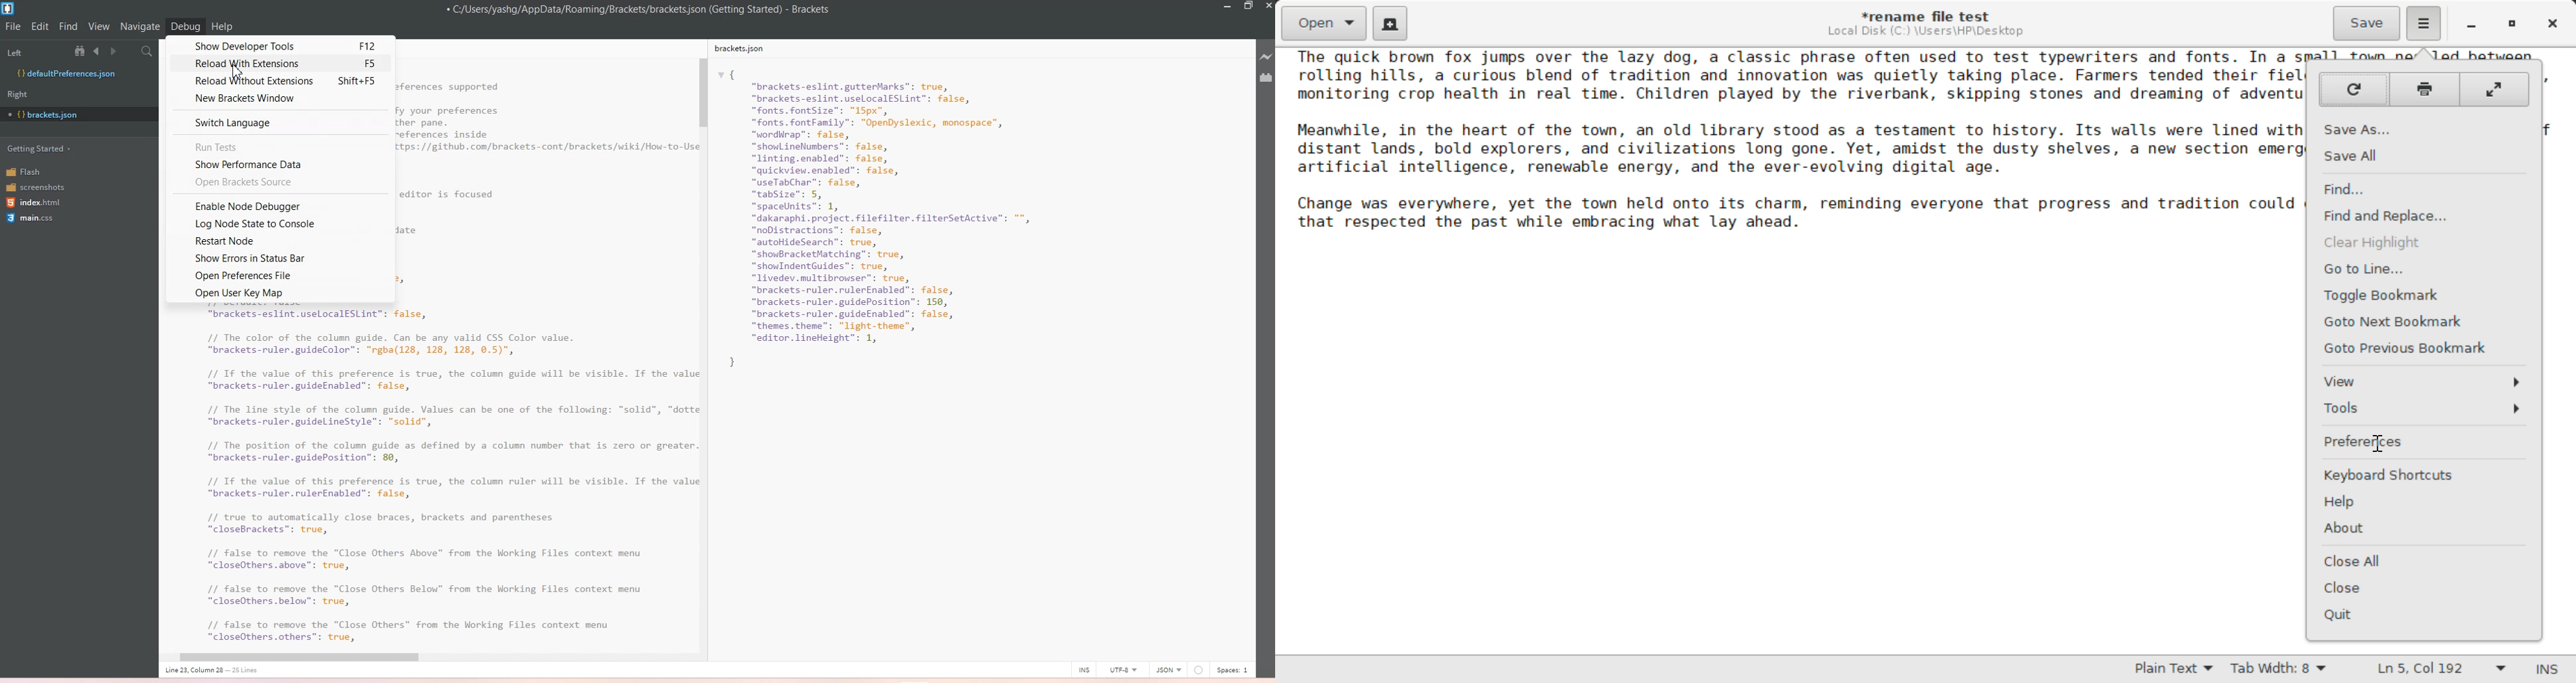 The height and width of the screenshot is (700, 2576). Describe the element at coordinates (280, 62) in the screenshot. I see `Reload with extensions` at that location.